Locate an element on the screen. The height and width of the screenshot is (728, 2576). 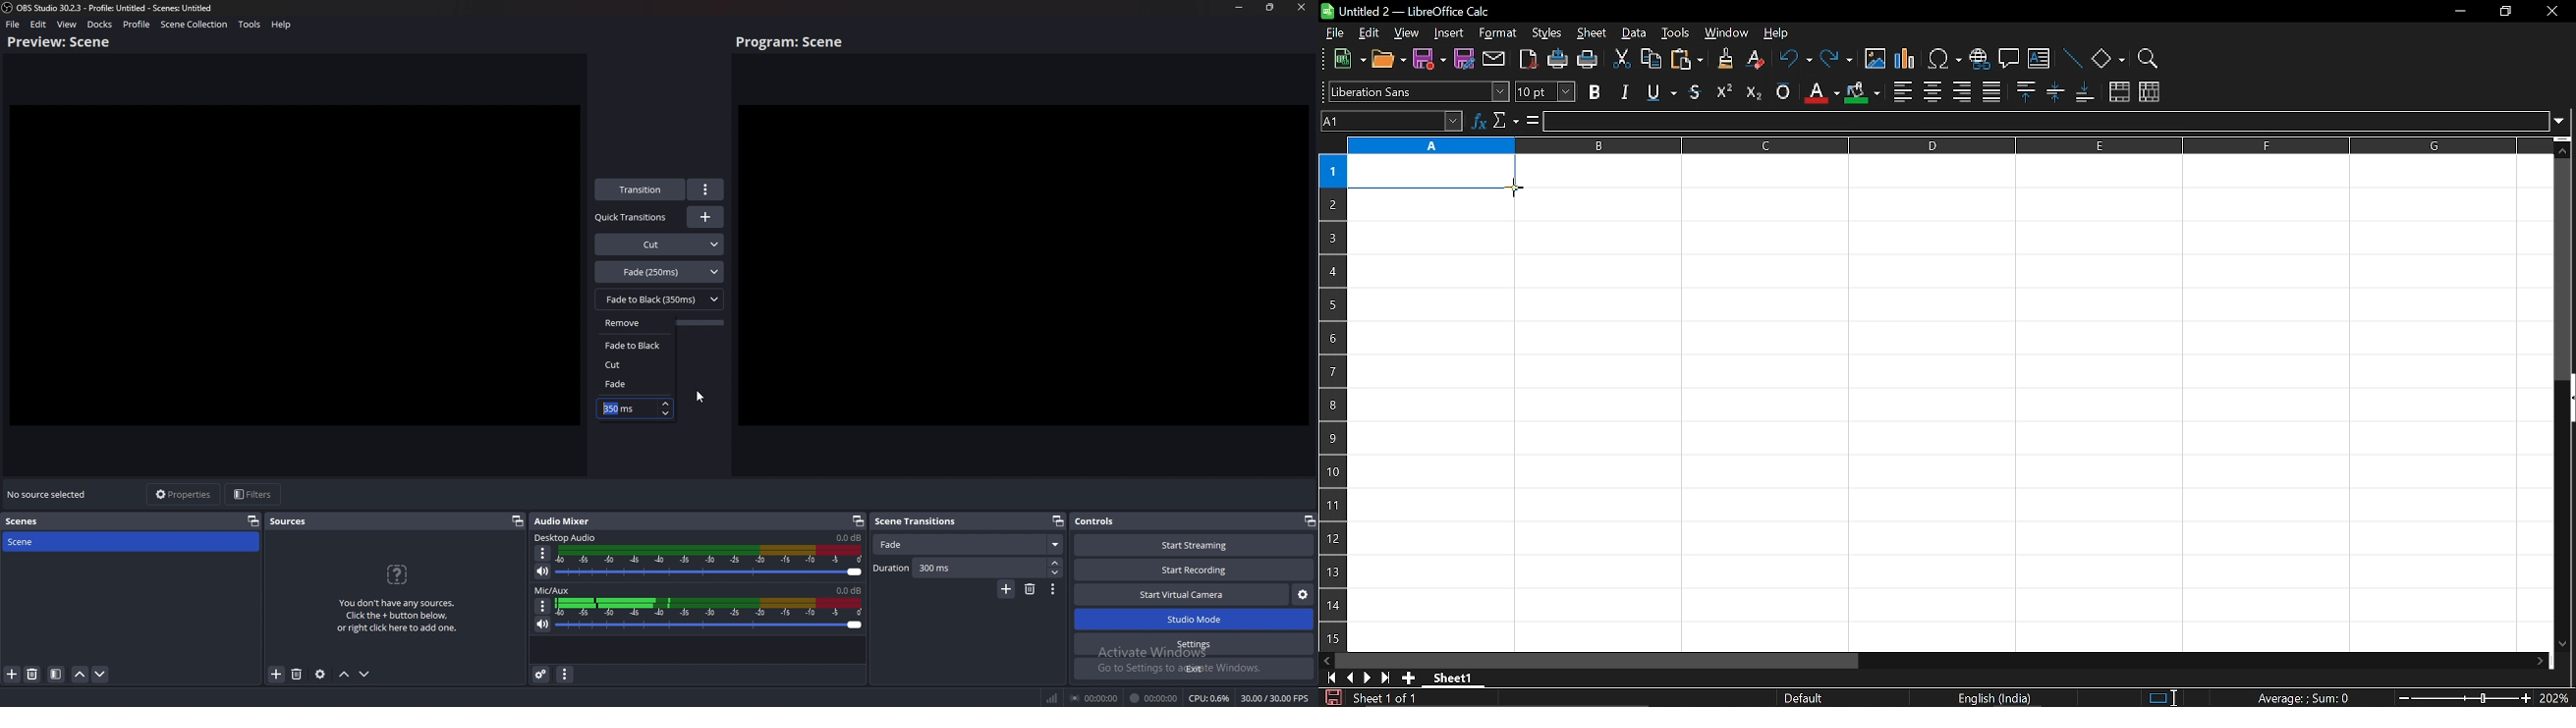
move up is located at coordinates (2565, 148).